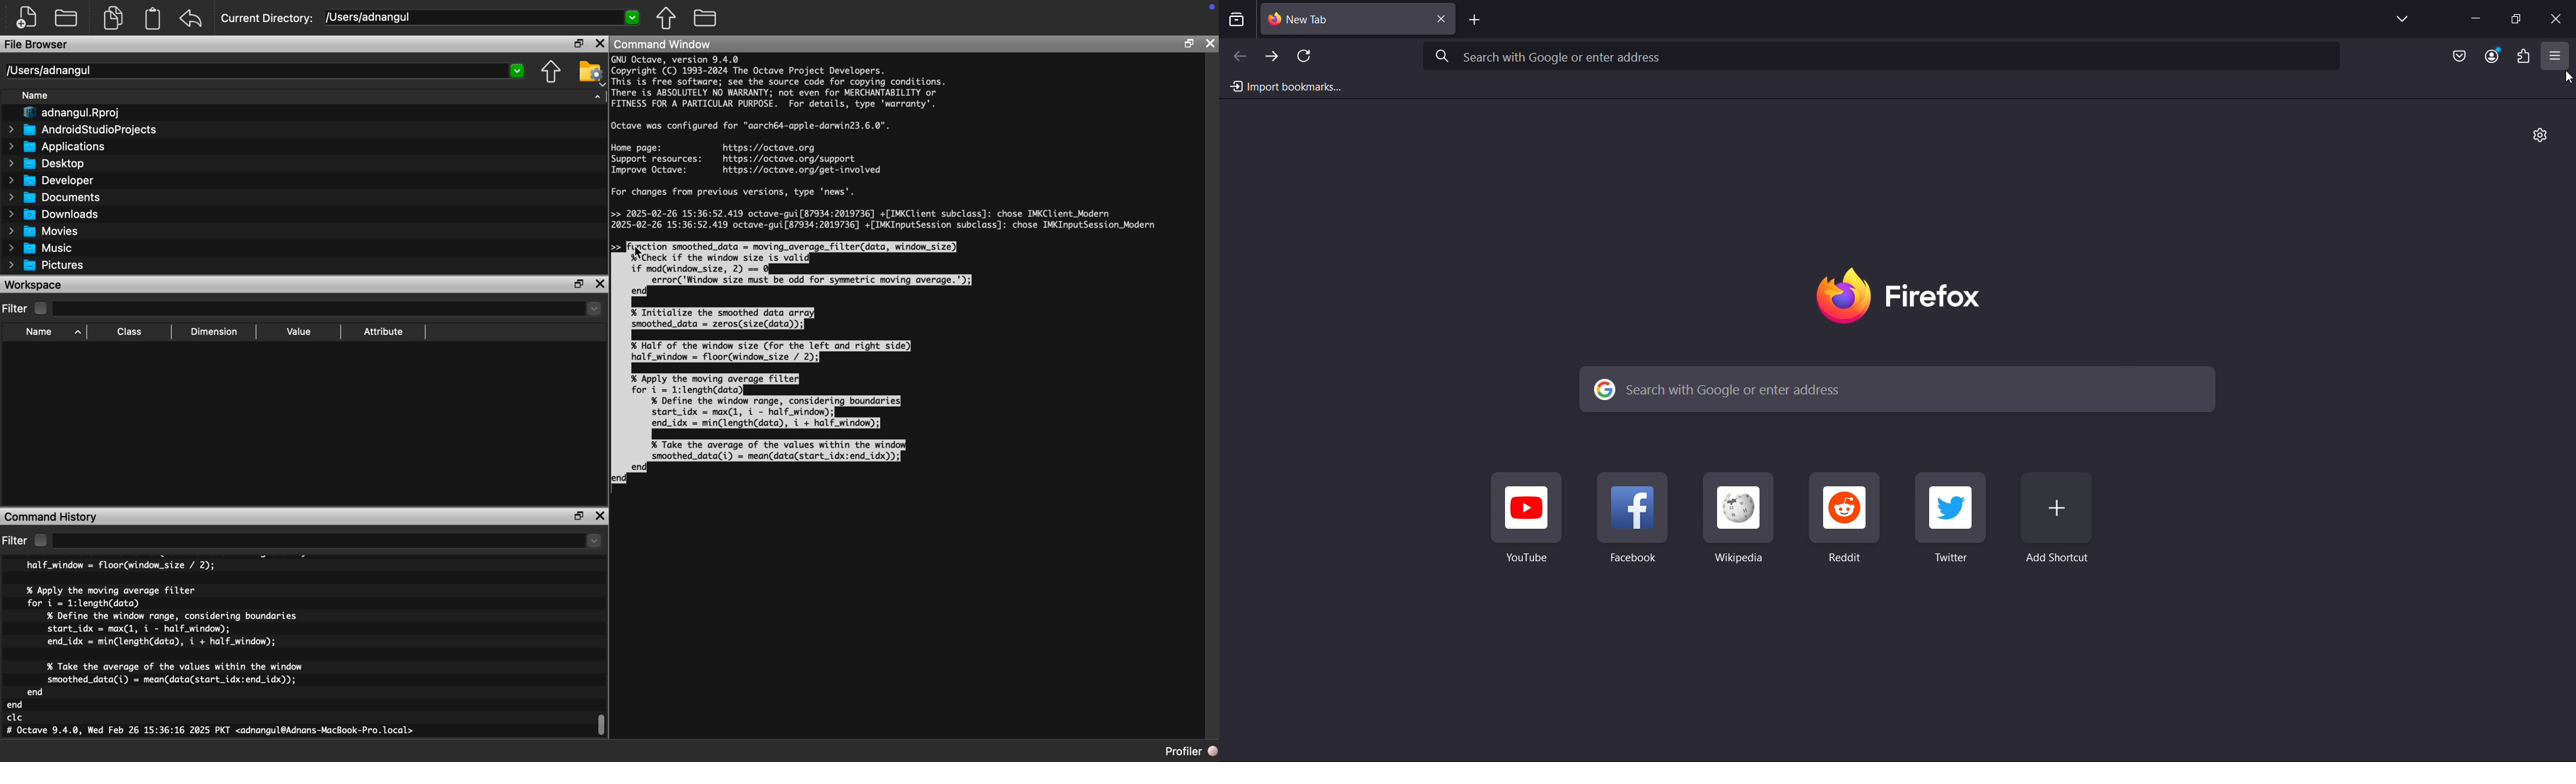  What do you see at coordinates (1359, 20) in the screenshot?
I see `New Tab` at bounding box center [1359, 20].